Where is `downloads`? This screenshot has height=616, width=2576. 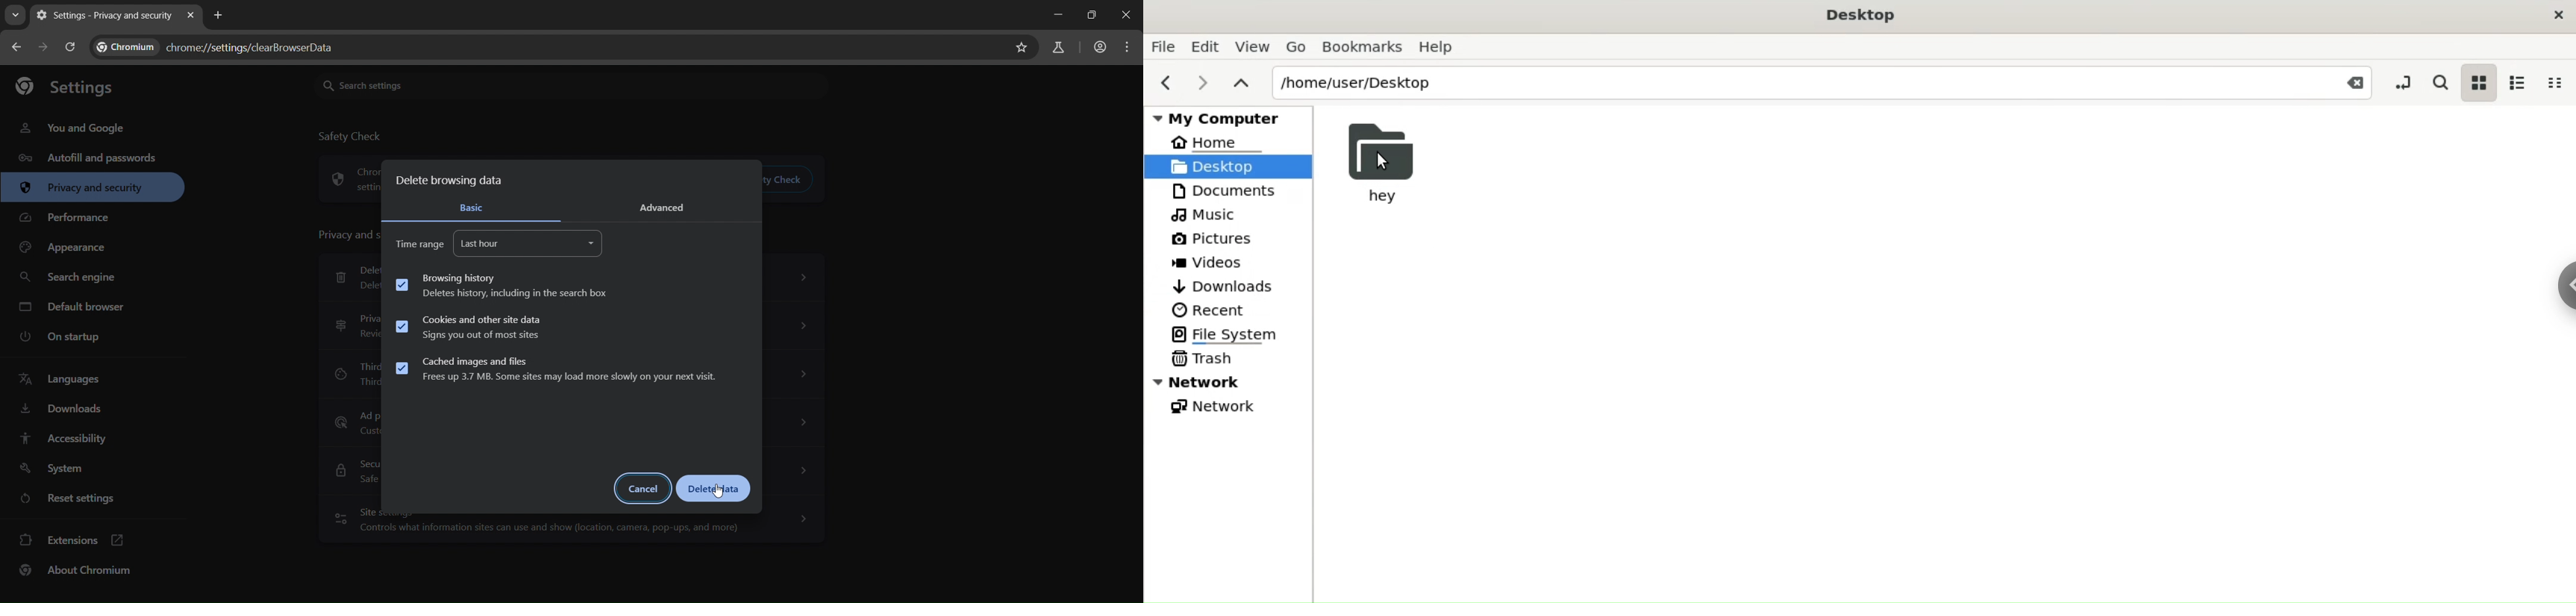
downloads is located at coordinates (67, 409).